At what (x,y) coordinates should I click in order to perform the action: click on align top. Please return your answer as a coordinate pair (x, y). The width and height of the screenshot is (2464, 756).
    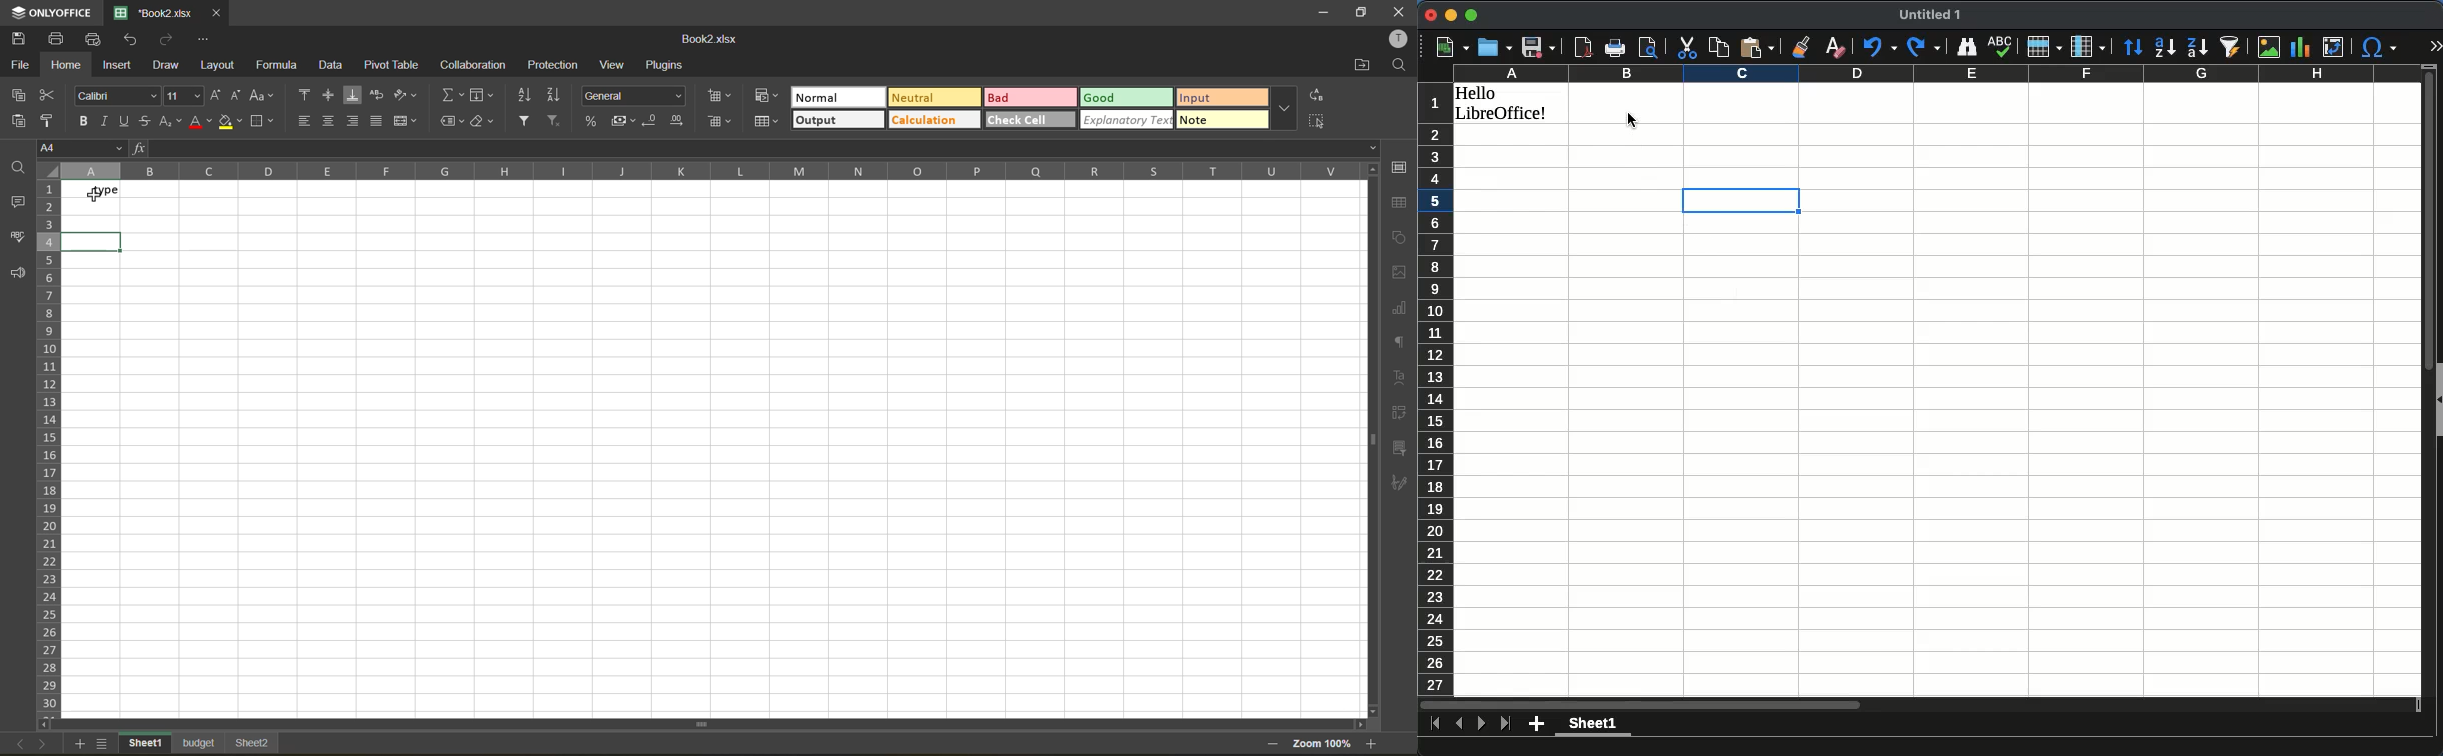
    Looking at the image, I should click on (306, 95).